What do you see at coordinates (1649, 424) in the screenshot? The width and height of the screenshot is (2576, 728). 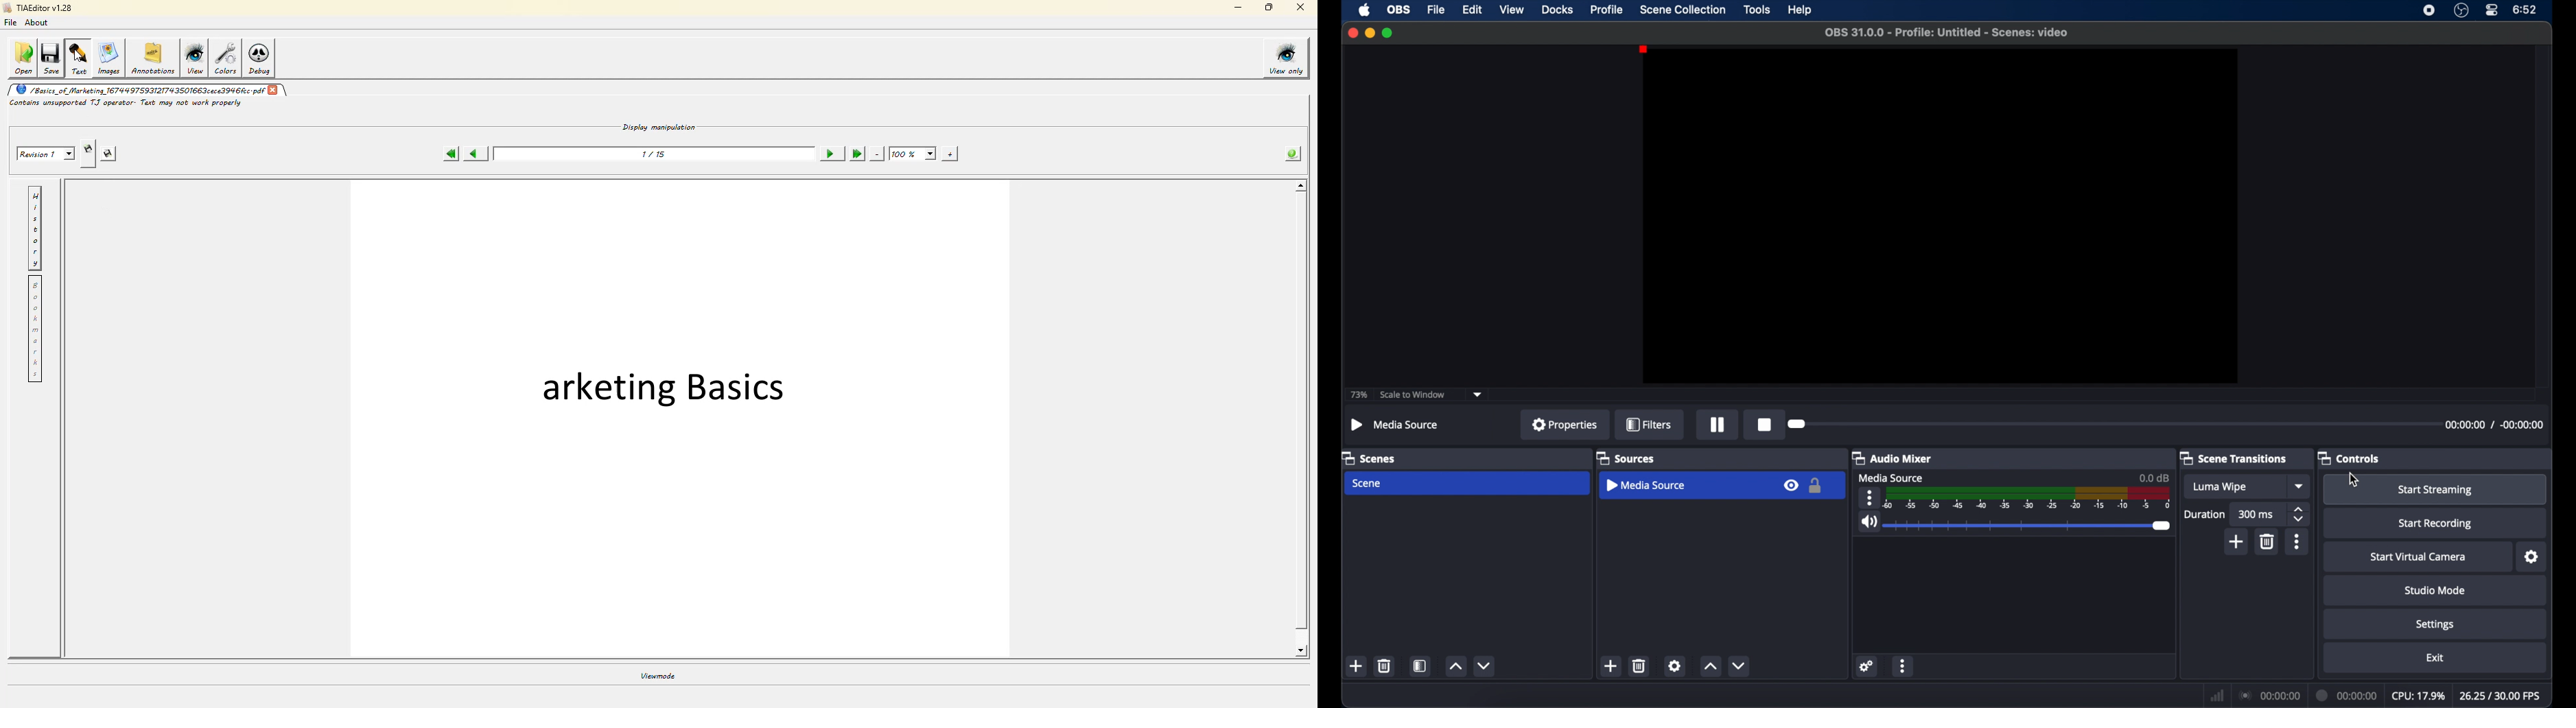 I see `filters` at bounding box center [1649, 424].